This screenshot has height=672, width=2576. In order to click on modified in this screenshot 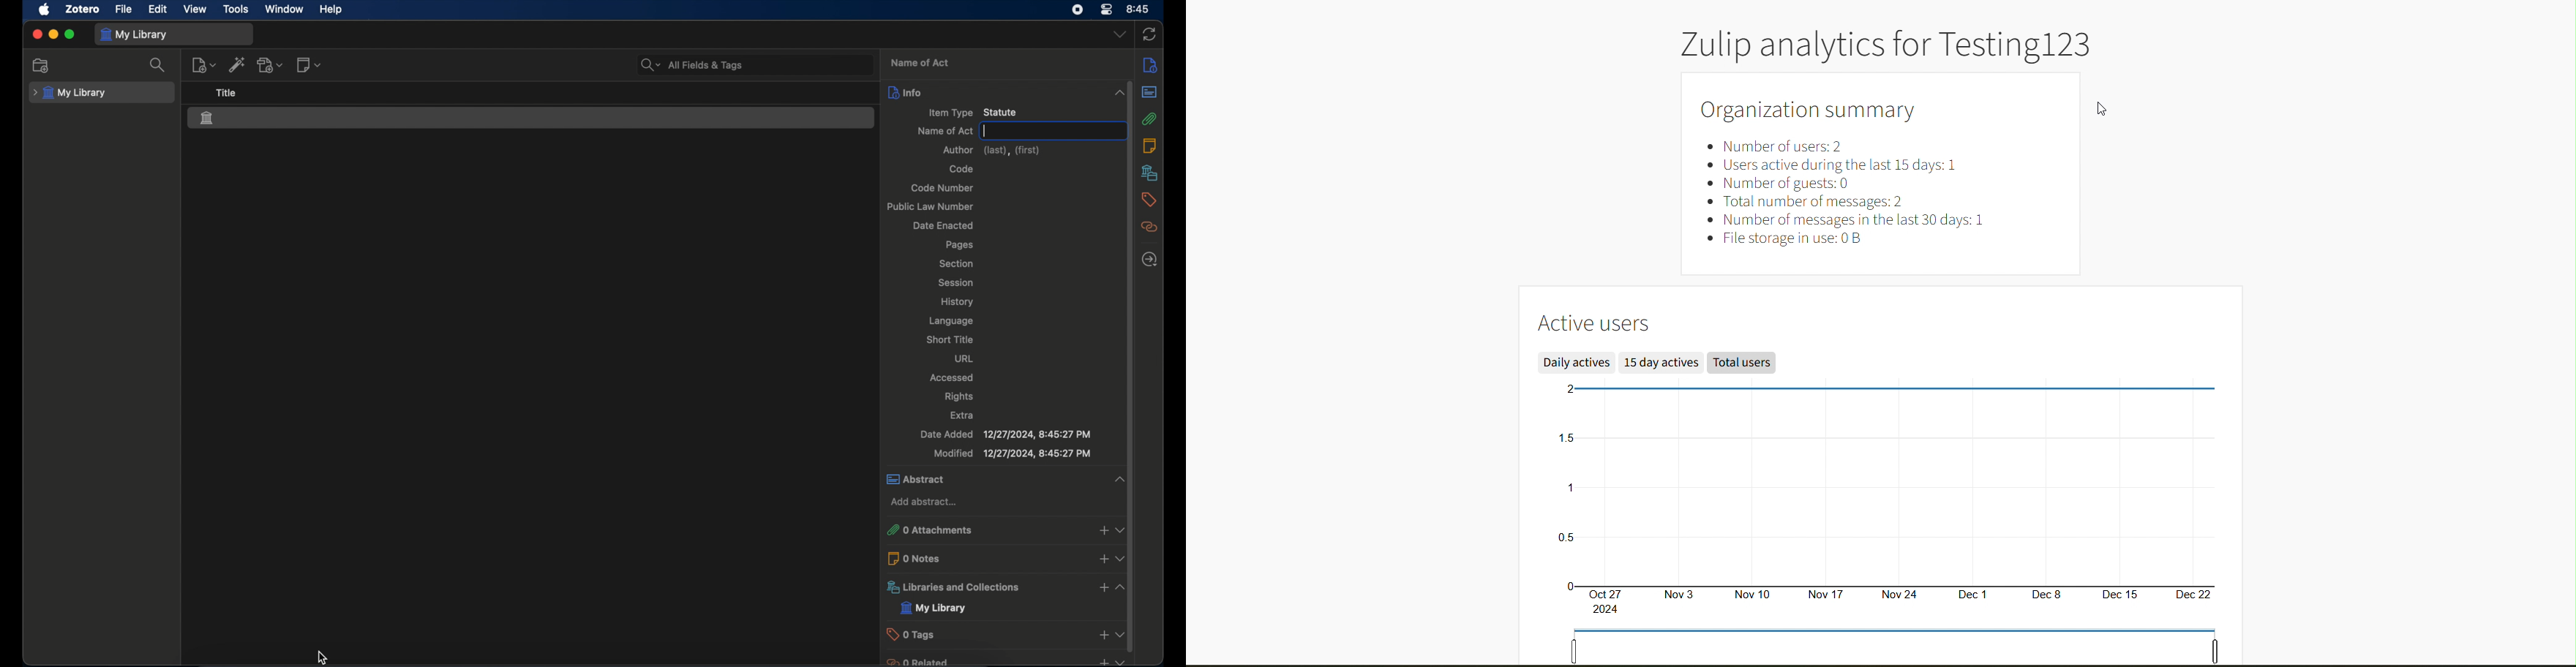, I will do `click(1012, 454)`.